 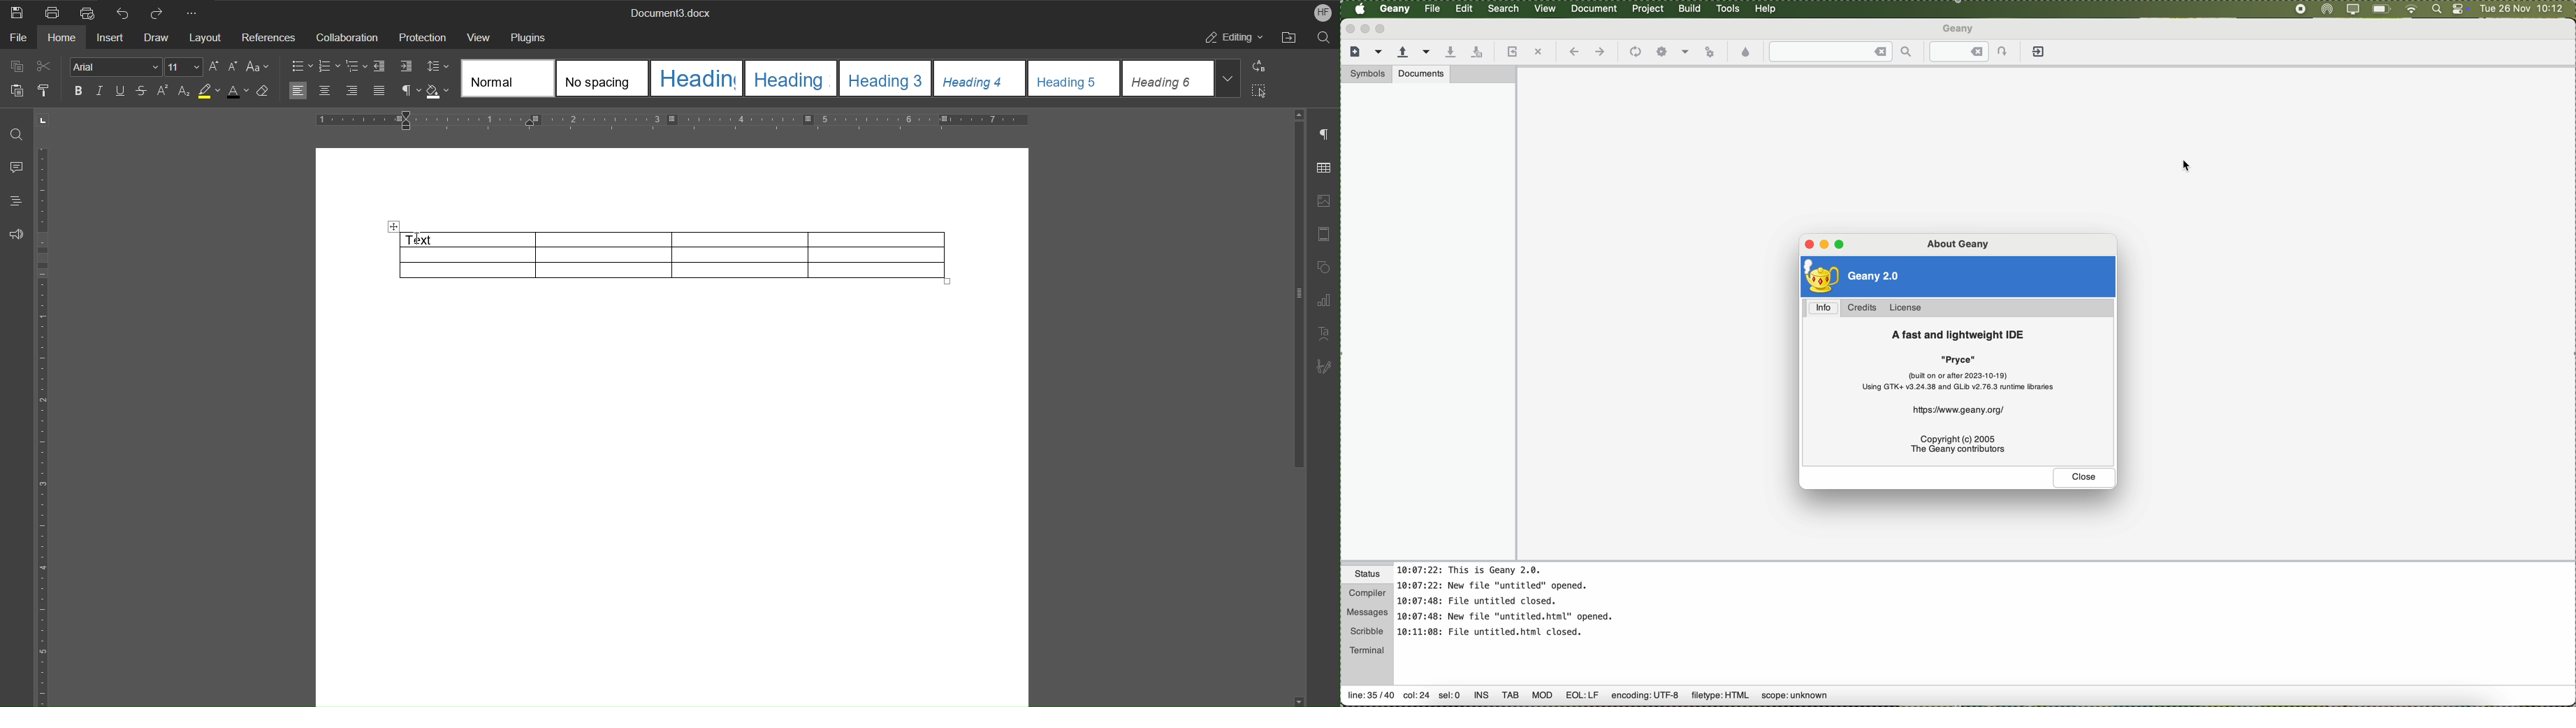 I want to click on Comment, so click(x=15, y=168).